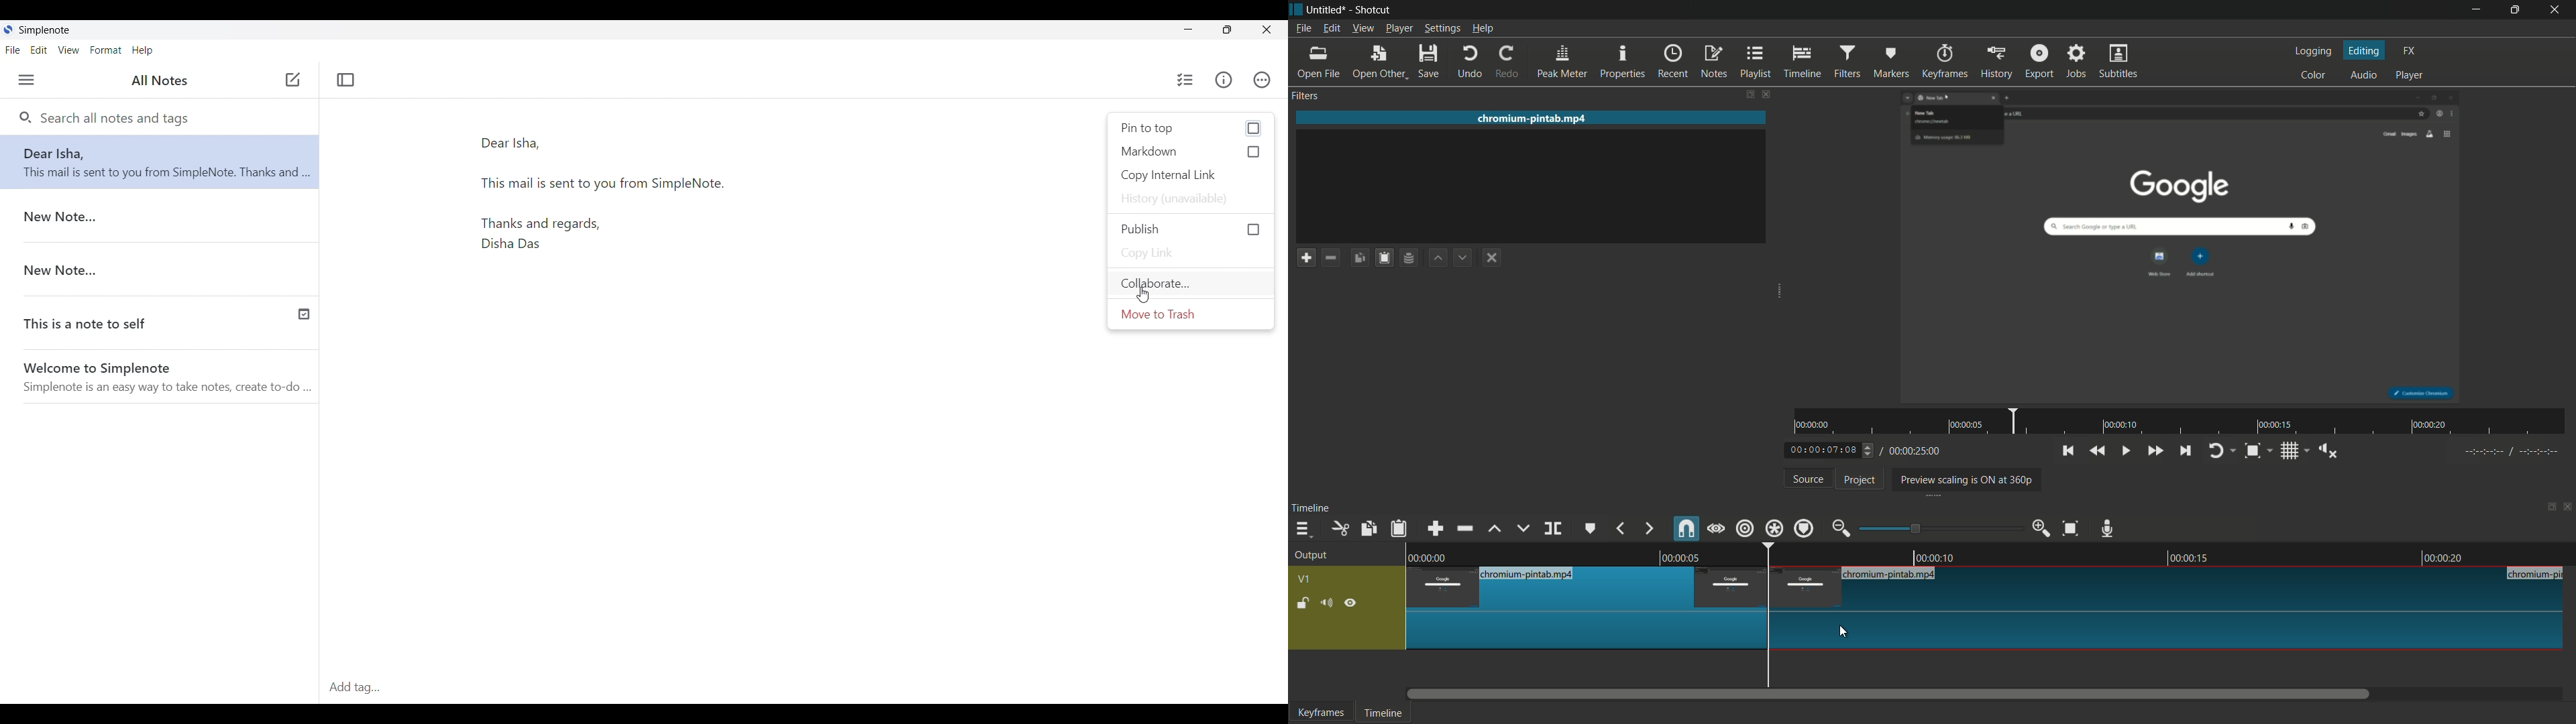  Describe the element at coordinates (1430, 61) in the screenshot. I see `save` at that location.